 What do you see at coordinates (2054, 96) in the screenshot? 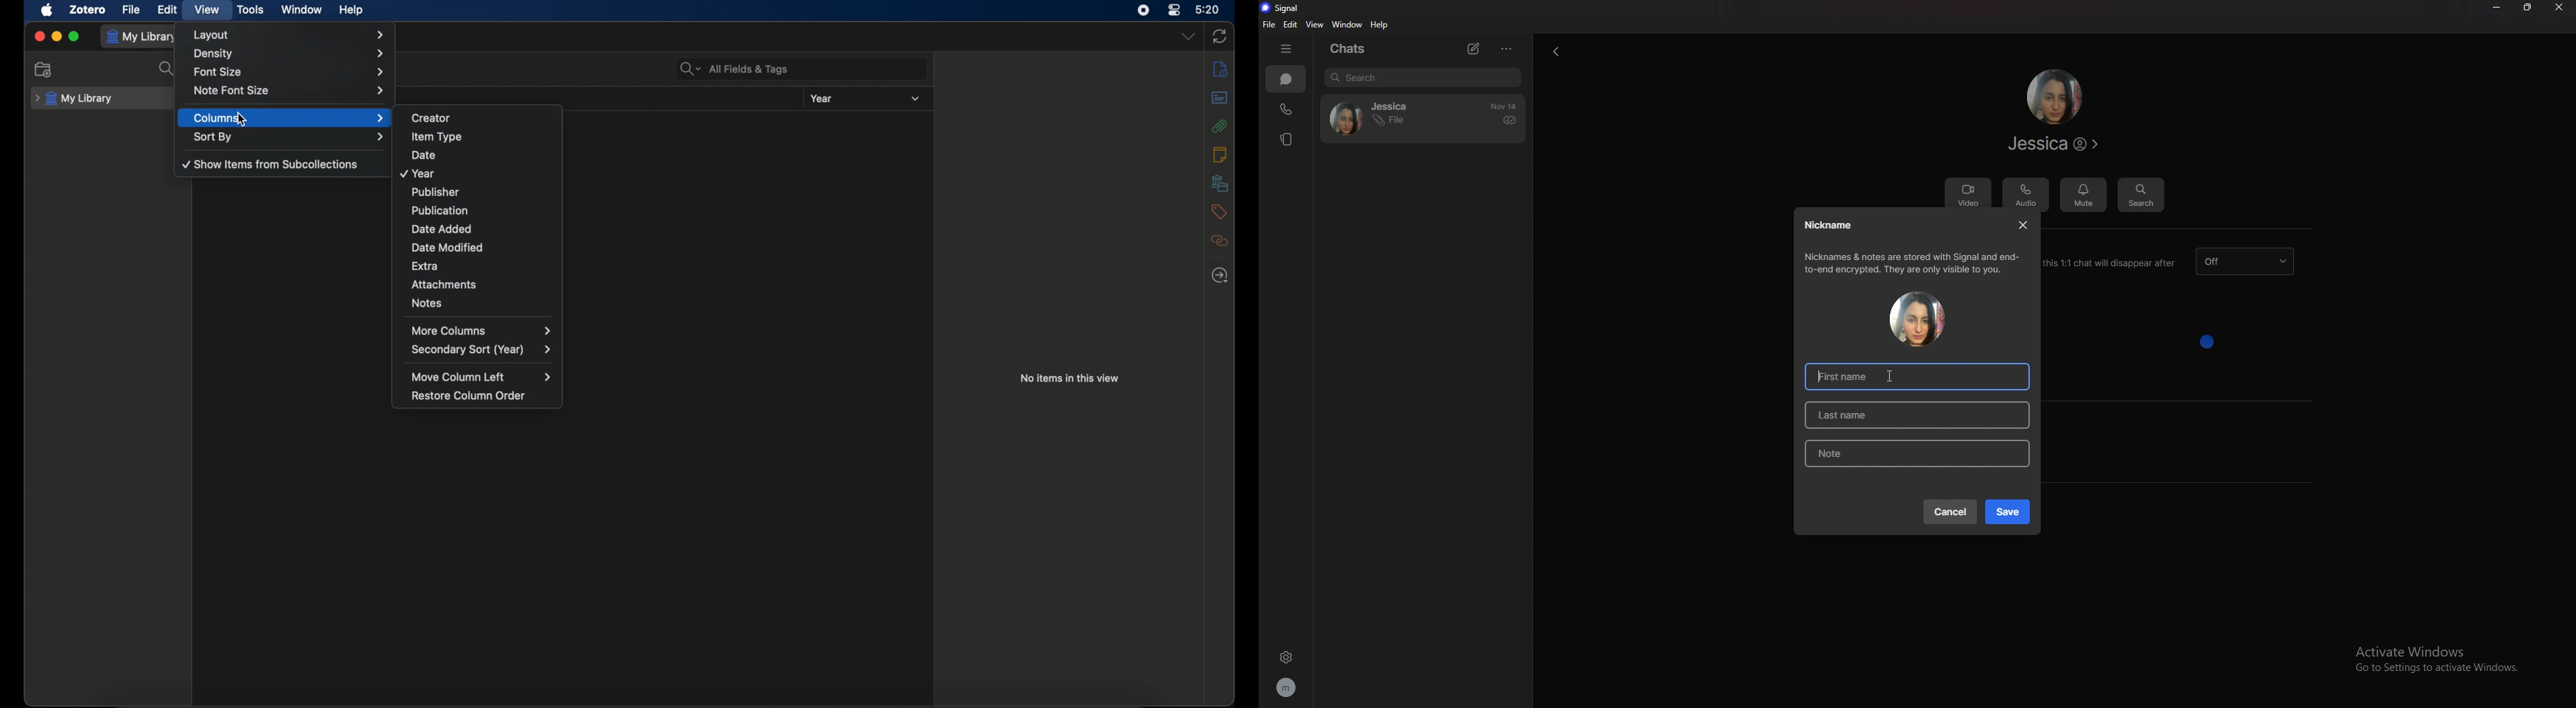
I see `contact photo` at bounding box center [2054, 96].